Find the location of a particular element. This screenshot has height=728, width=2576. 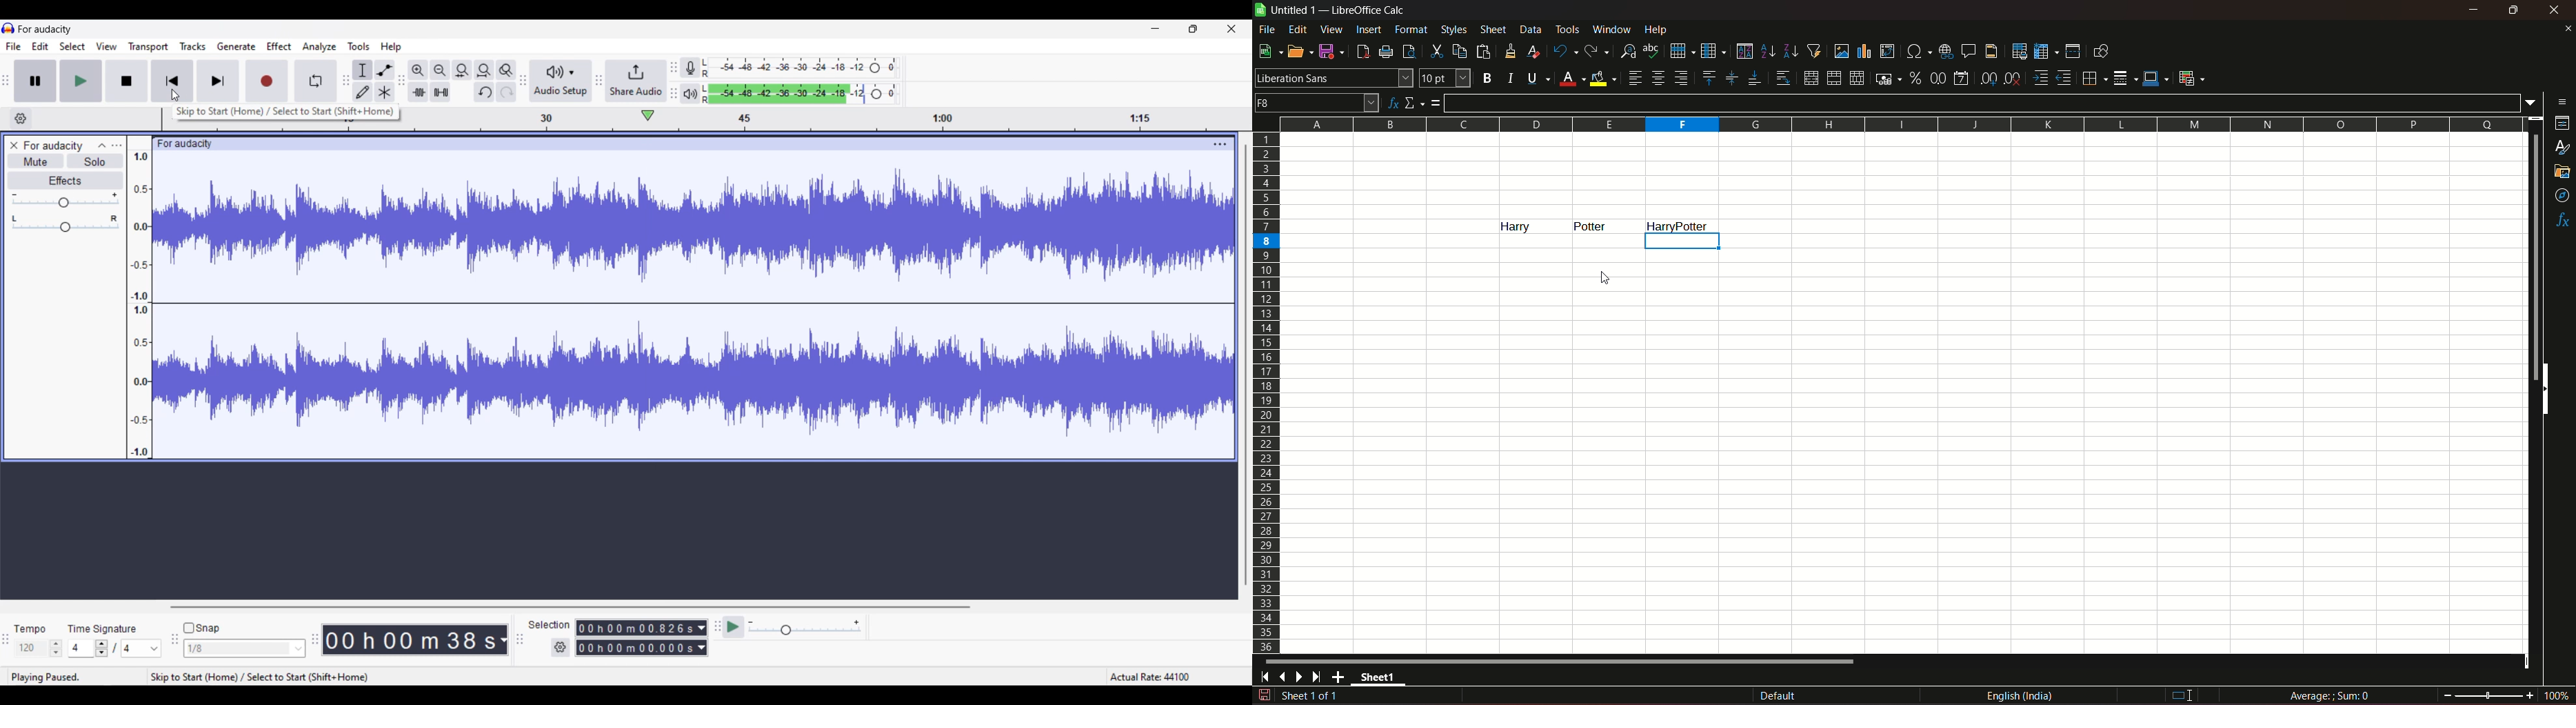

Tools menu is located at coordinates (359, 46).